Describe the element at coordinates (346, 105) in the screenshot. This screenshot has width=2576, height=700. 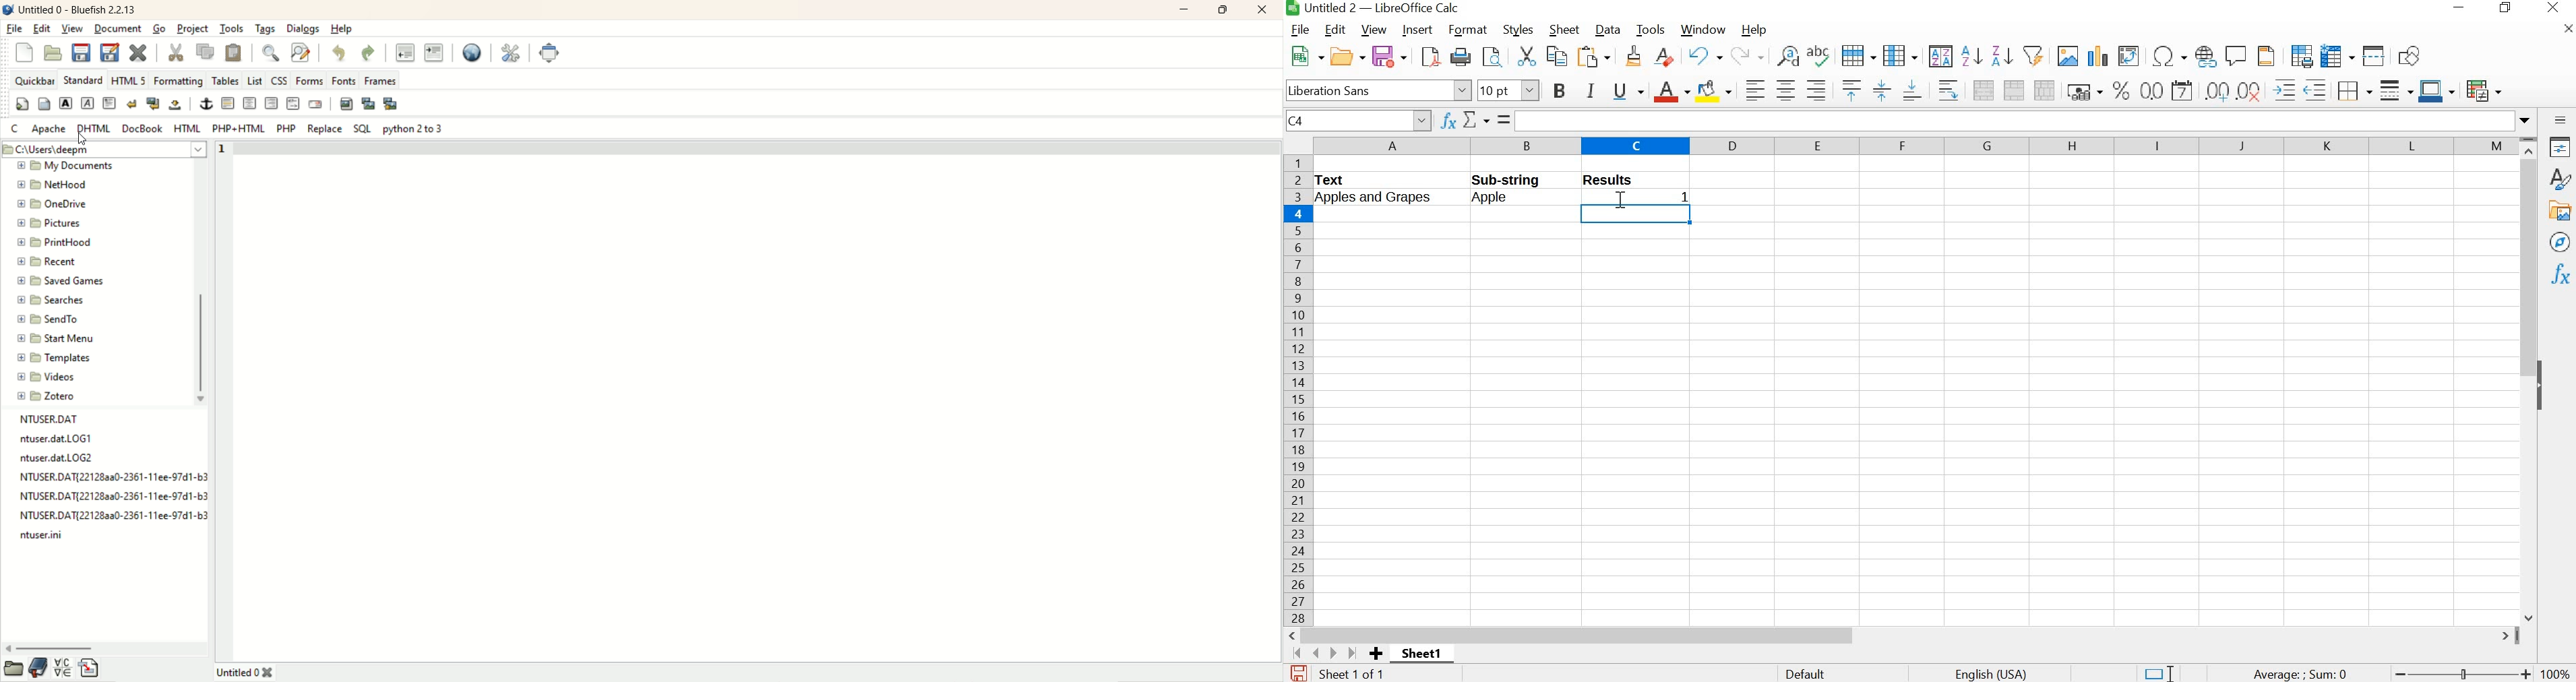
I see `insert image` at that location.